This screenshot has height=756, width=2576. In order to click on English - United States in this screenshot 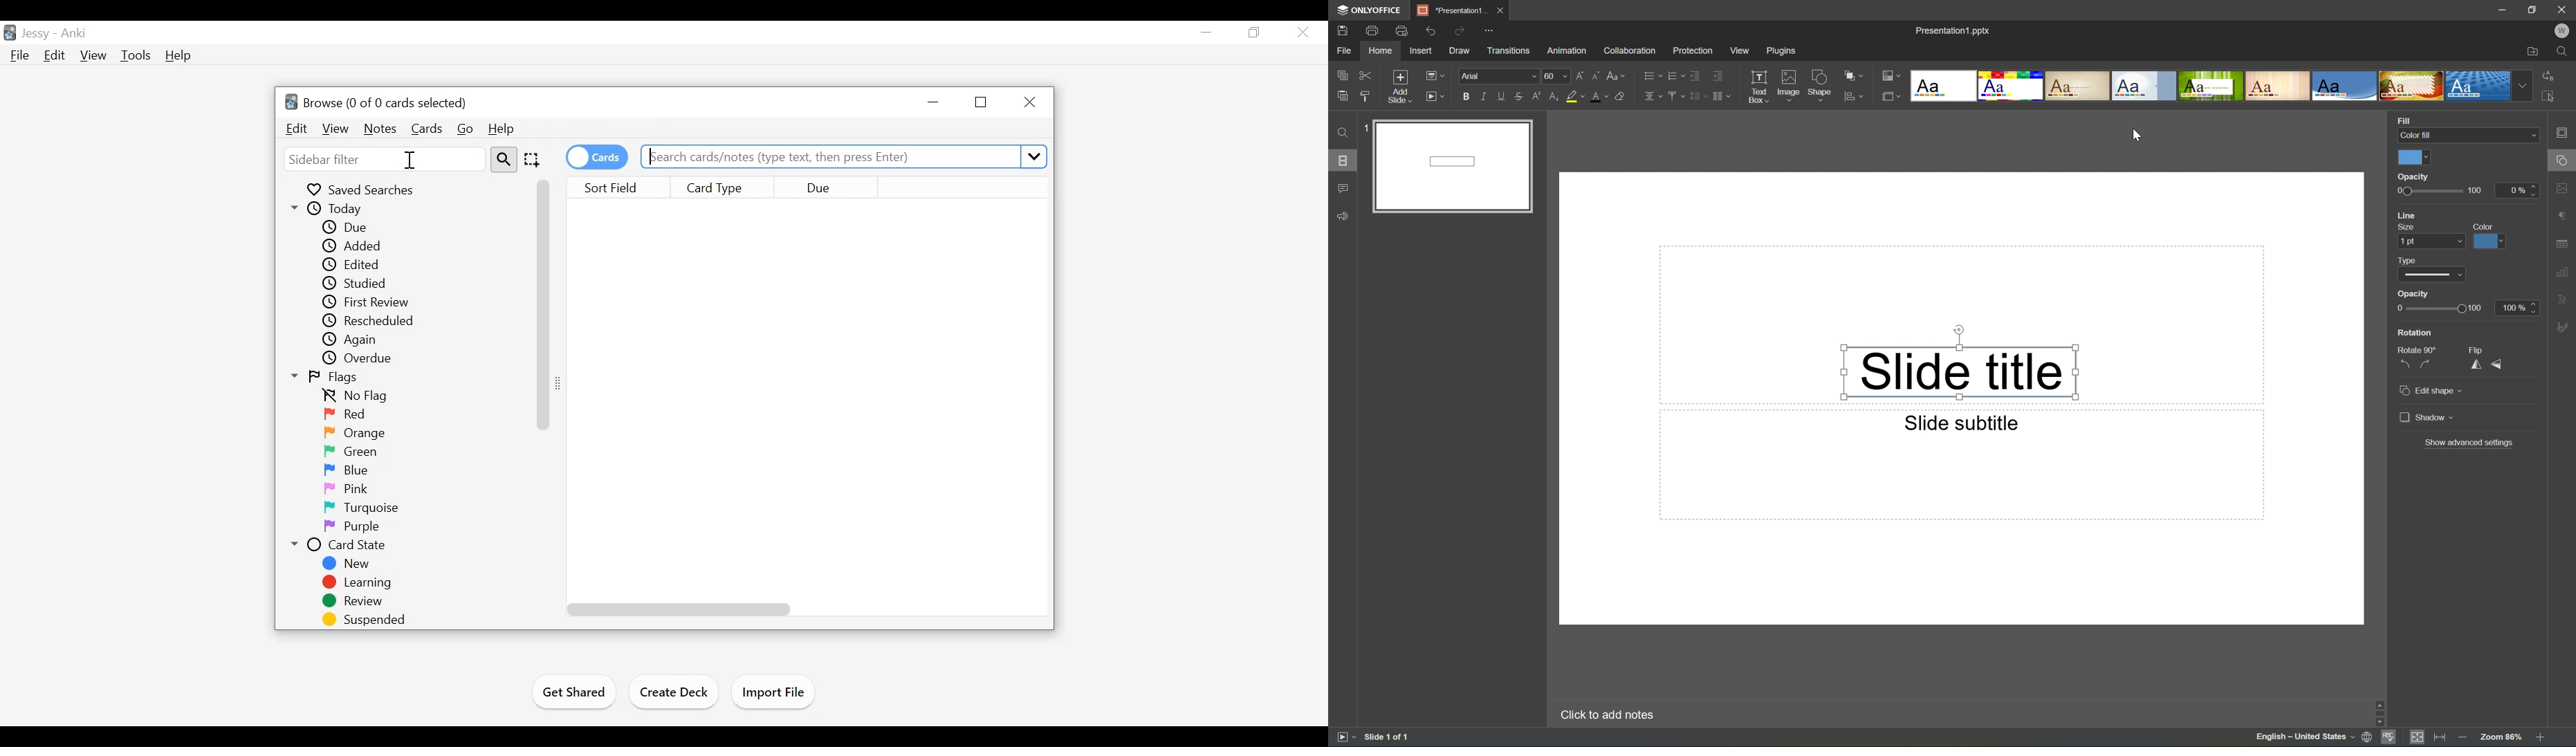, I will do `click(2305, 739)`.